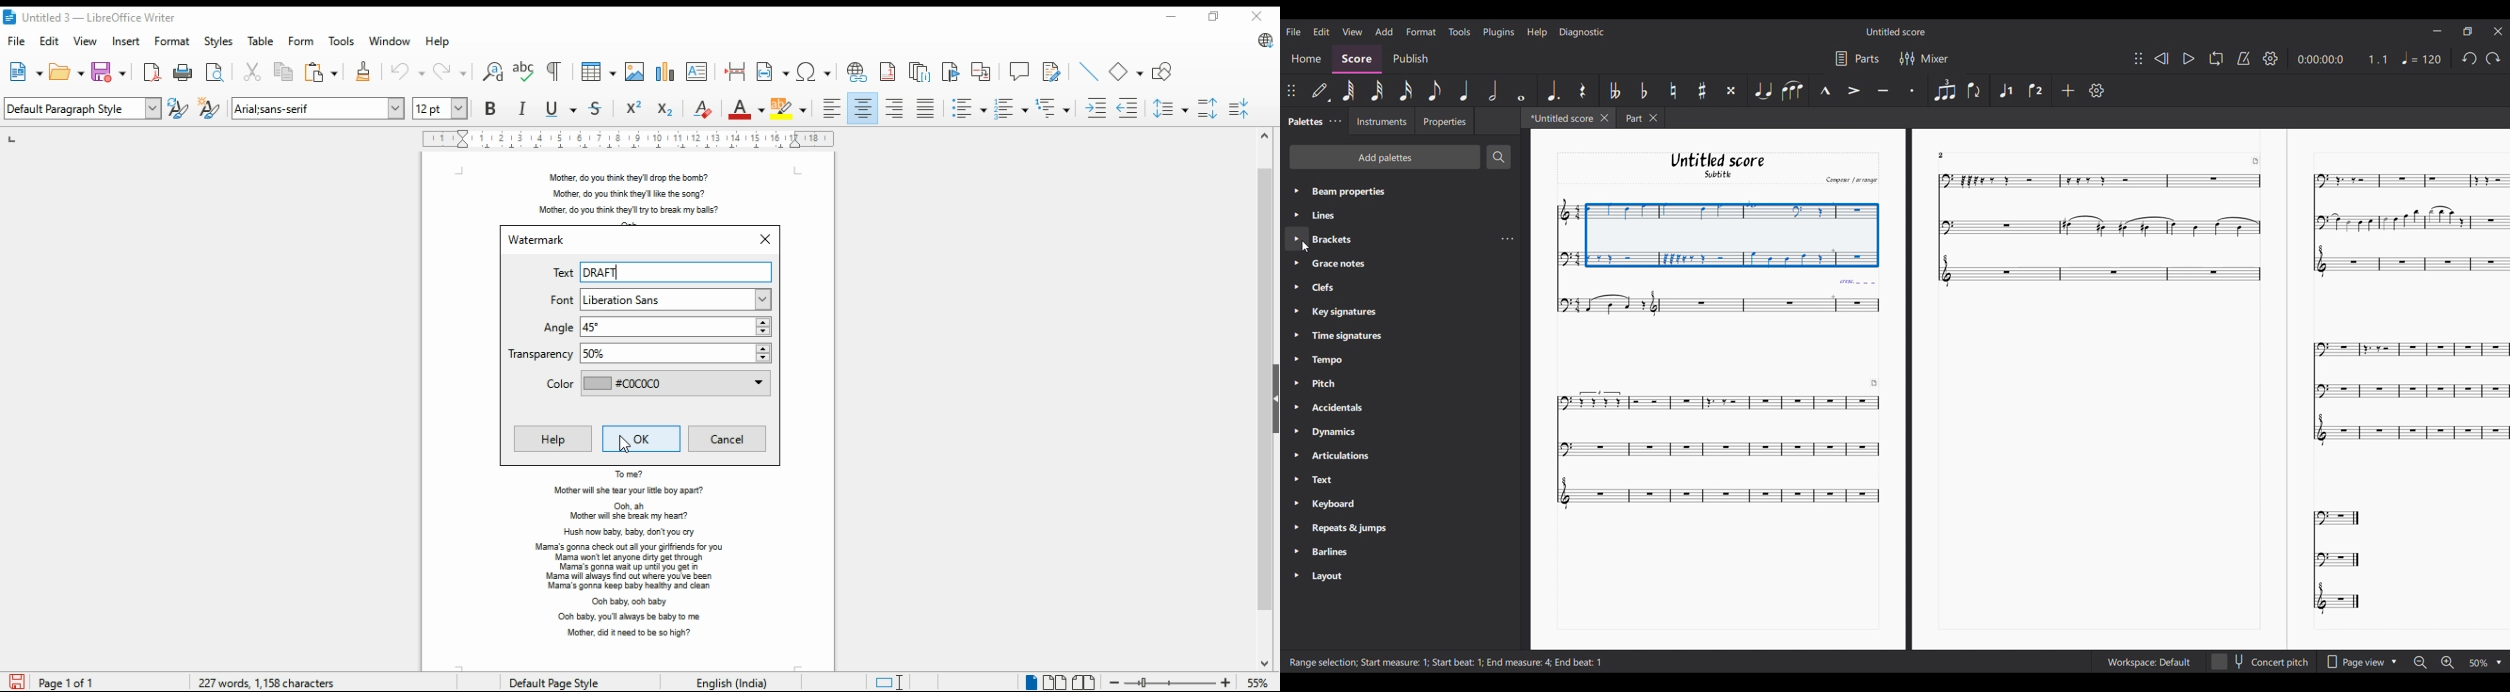 Image resolution: width=2520 pixels, height=700 pixels. Describe the element at coordinates (364, 72) in the screenshot. I see `clone formatting` at that location.